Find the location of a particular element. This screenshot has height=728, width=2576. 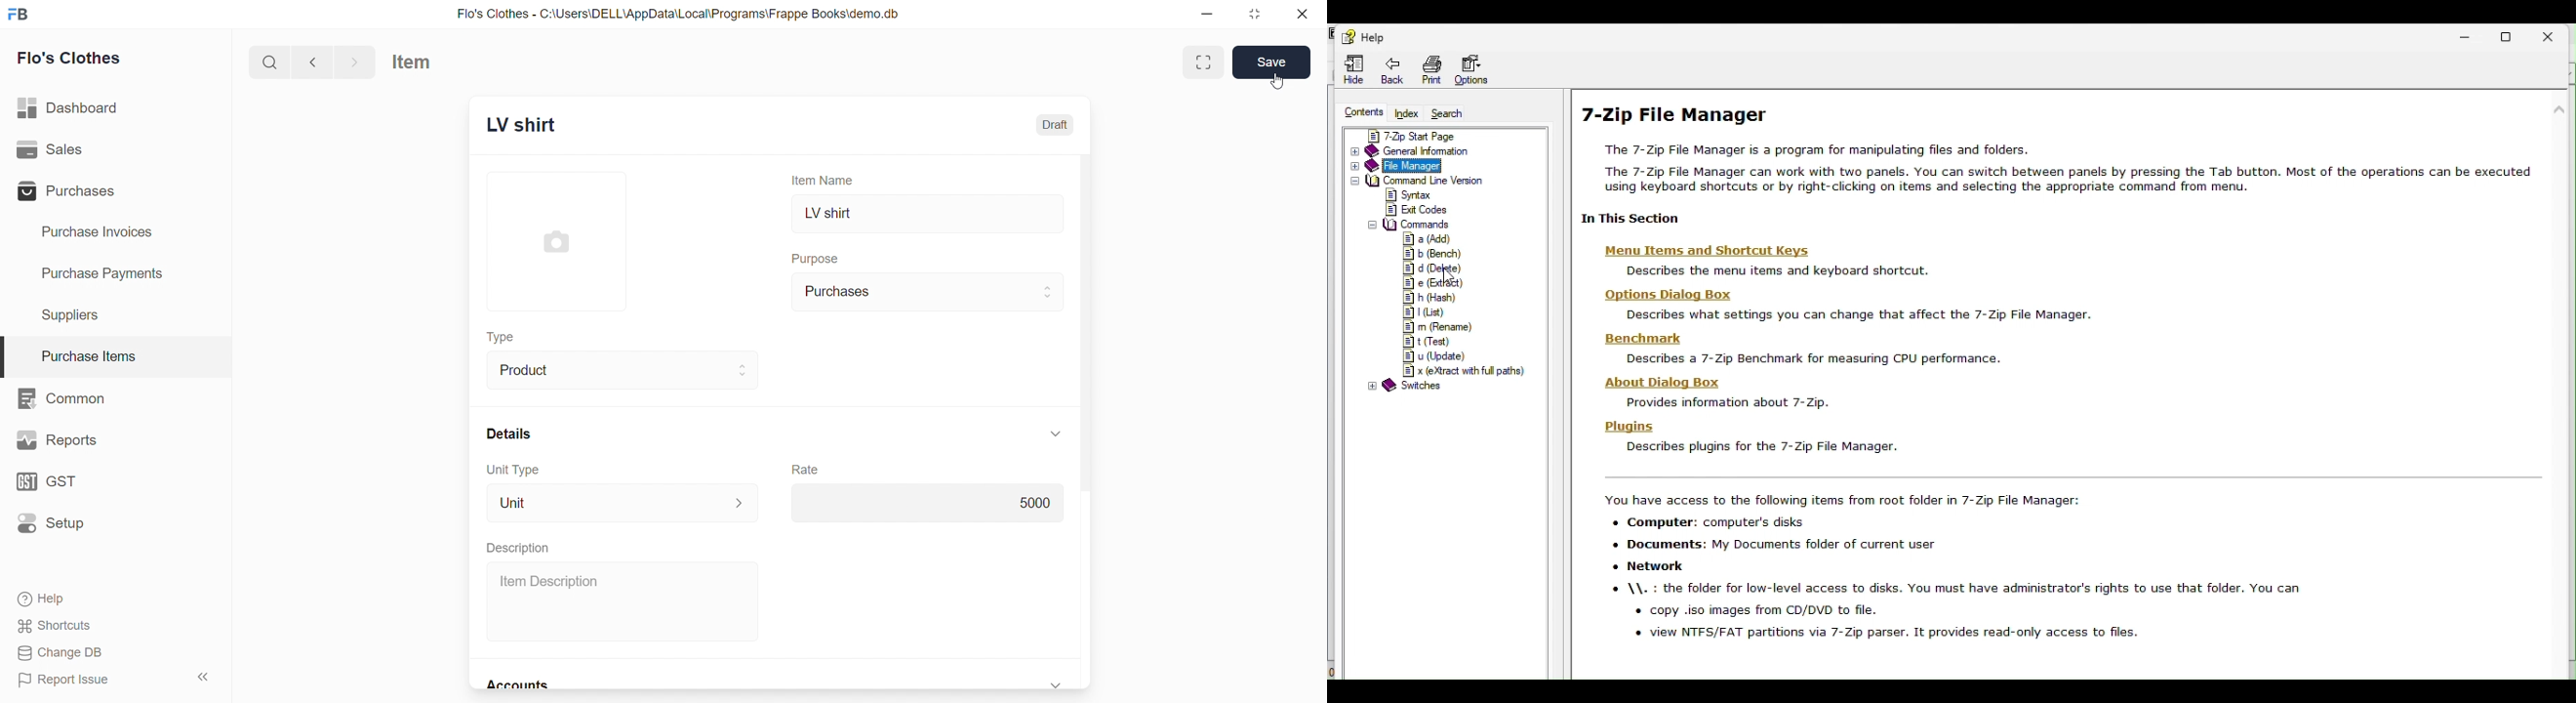

navigate backward is located at coordinates (313, 61).